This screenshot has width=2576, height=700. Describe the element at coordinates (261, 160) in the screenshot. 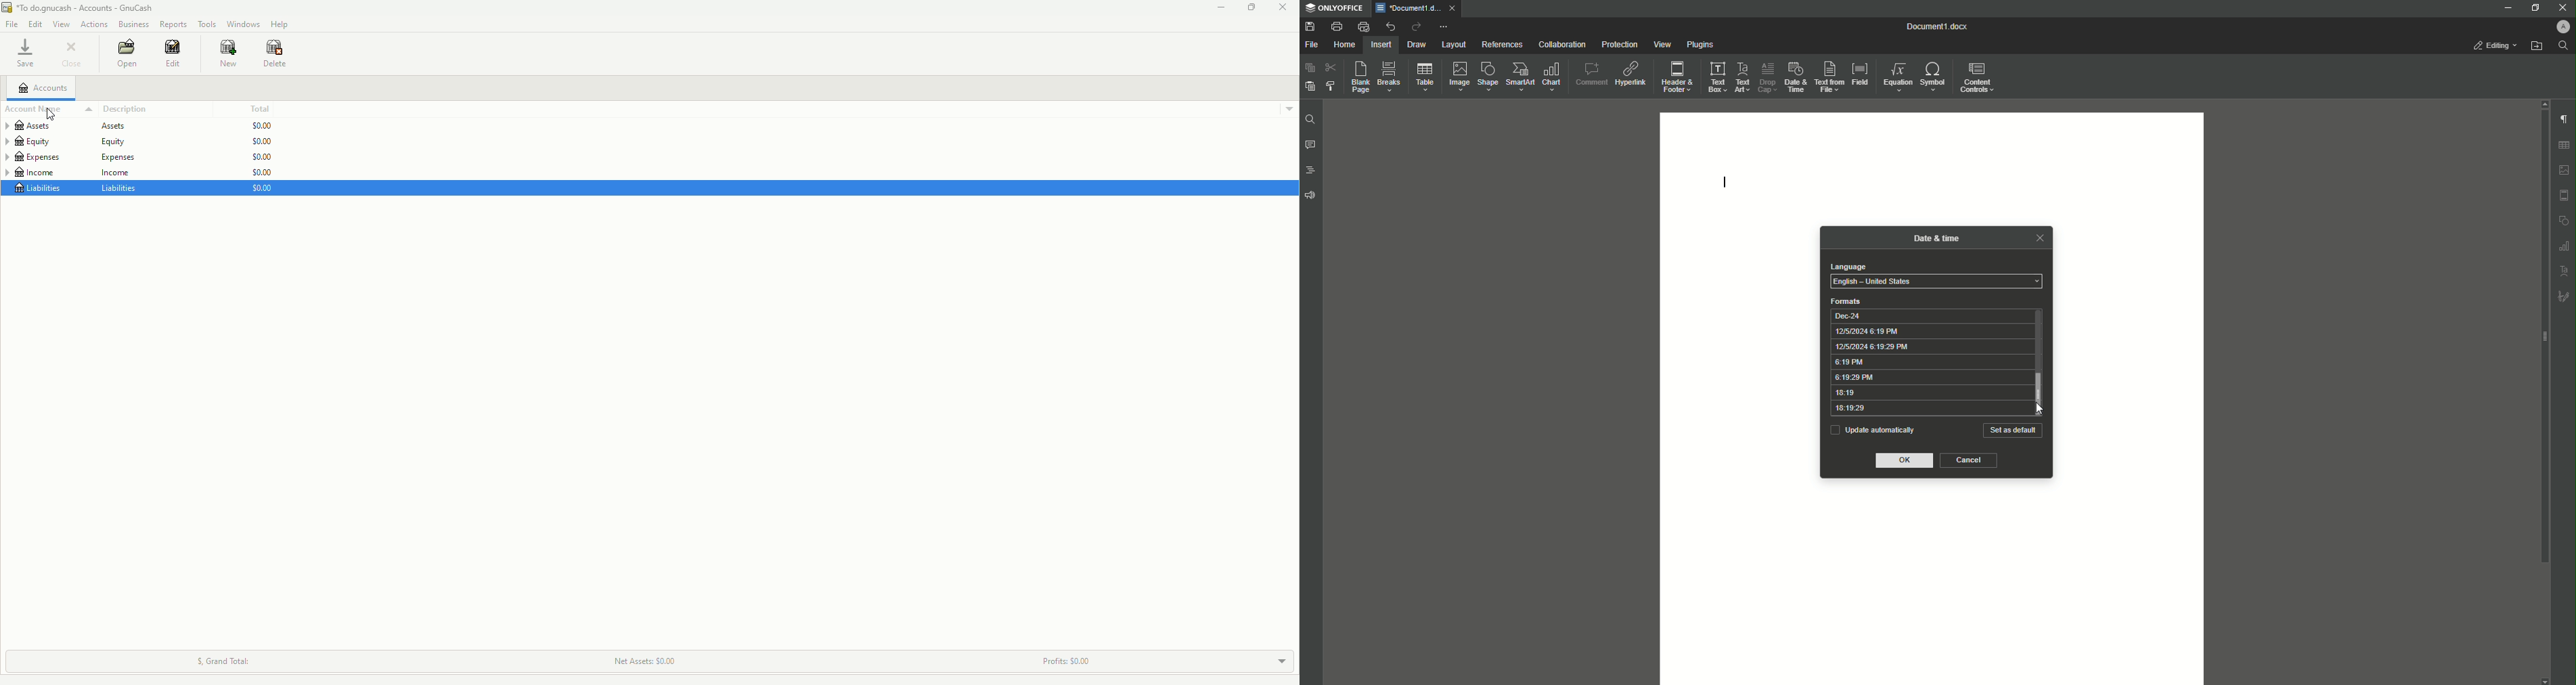

I see `$0` at that location.